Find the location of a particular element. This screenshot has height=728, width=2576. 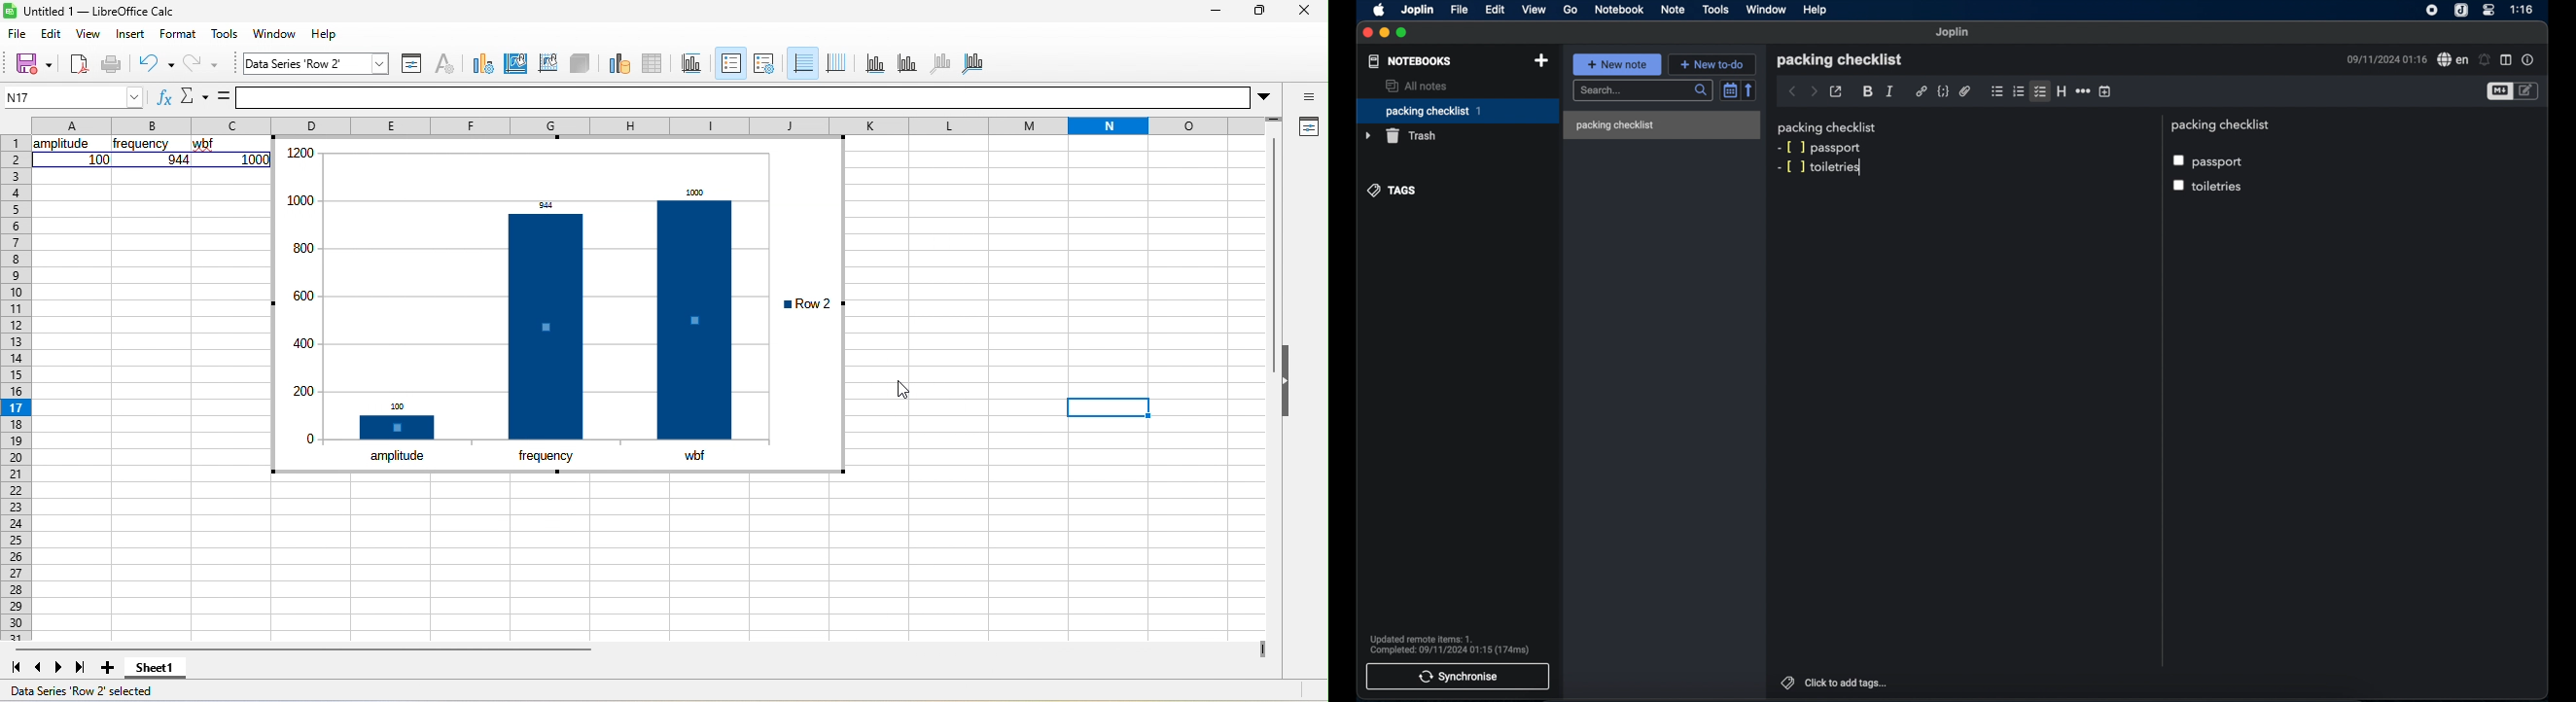

wbf is located at coordinates (208, 145).